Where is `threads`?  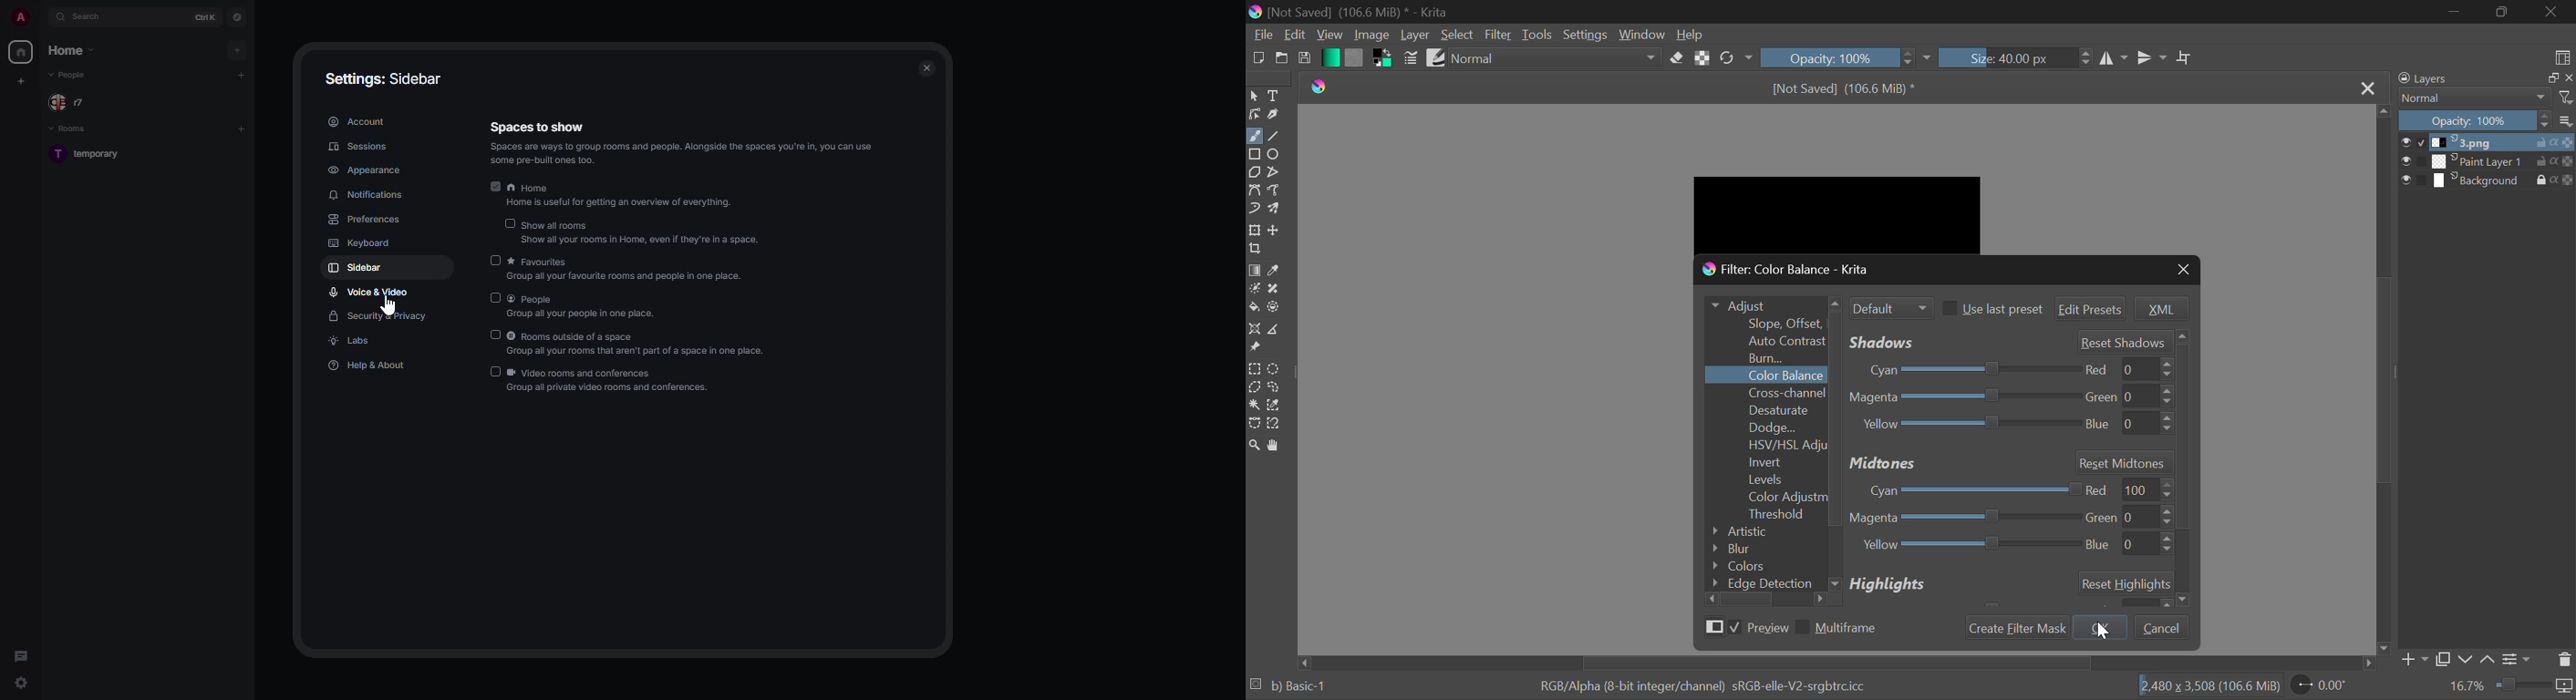 threads is located at coordinates (23, 651).